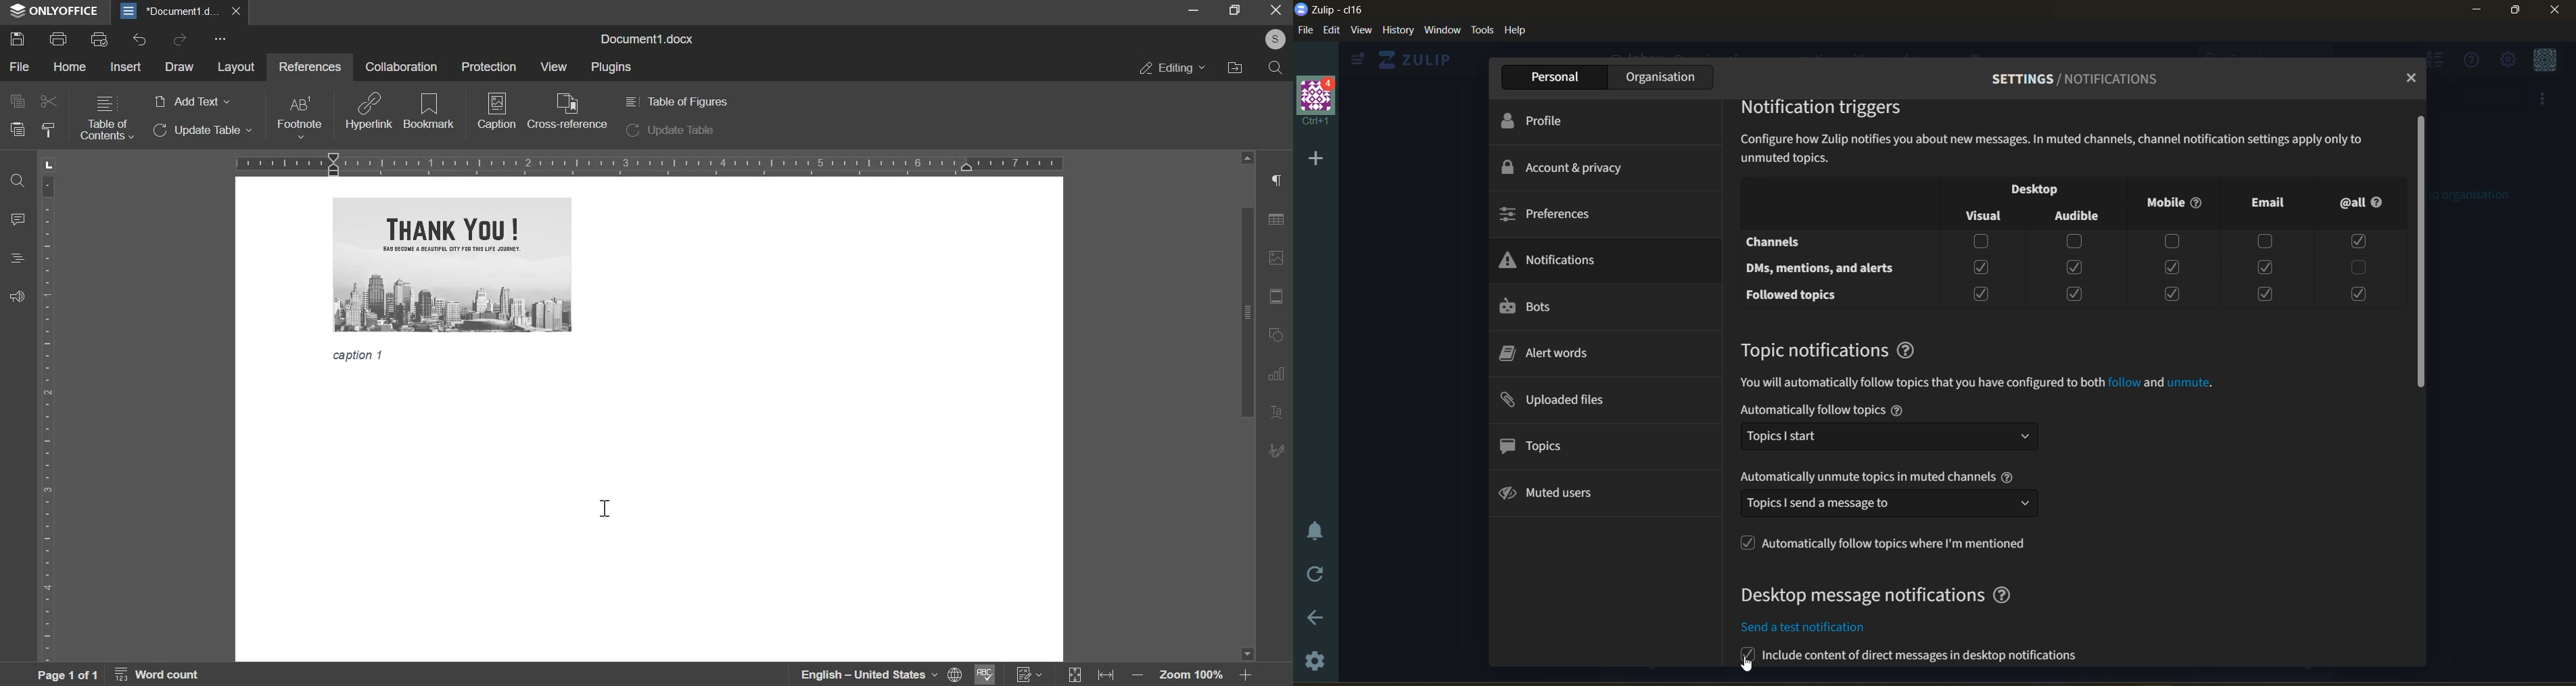  I want to click on Edit, so click(1278, 449).